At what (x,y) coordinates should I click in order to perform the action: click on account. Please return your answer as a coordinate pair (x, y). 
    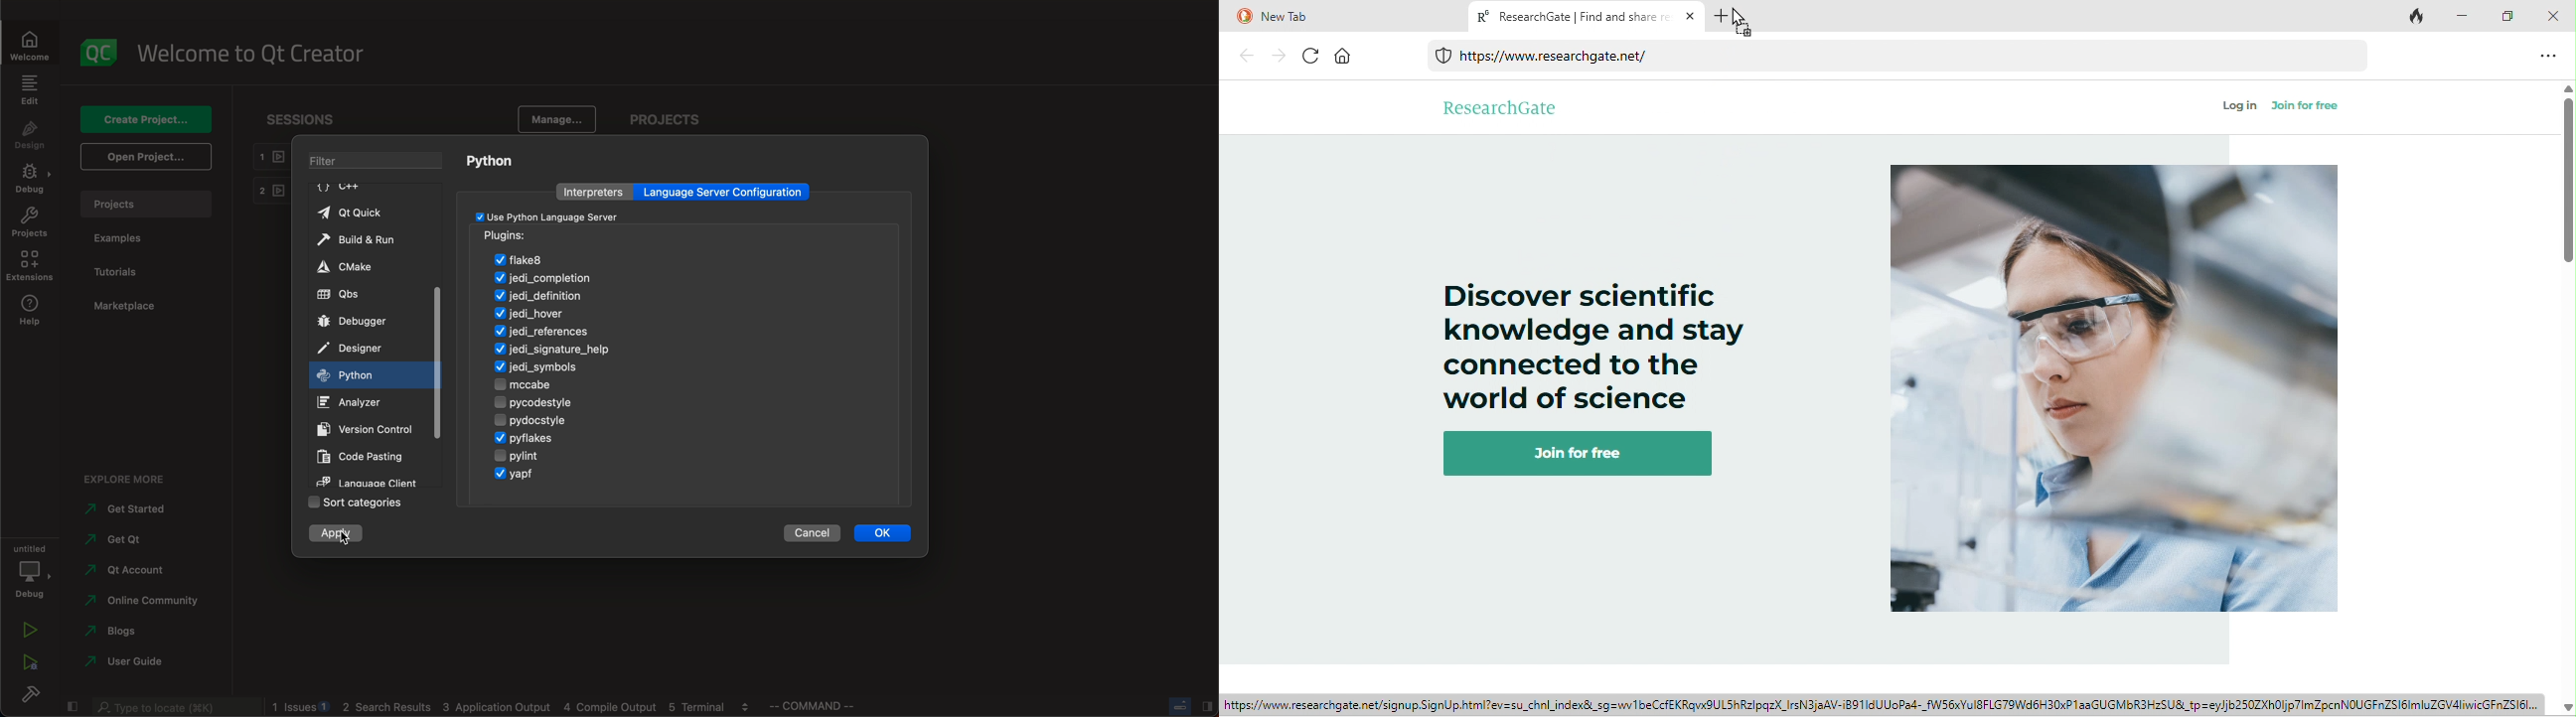
    Looking at the image, I should click on (129, 571).